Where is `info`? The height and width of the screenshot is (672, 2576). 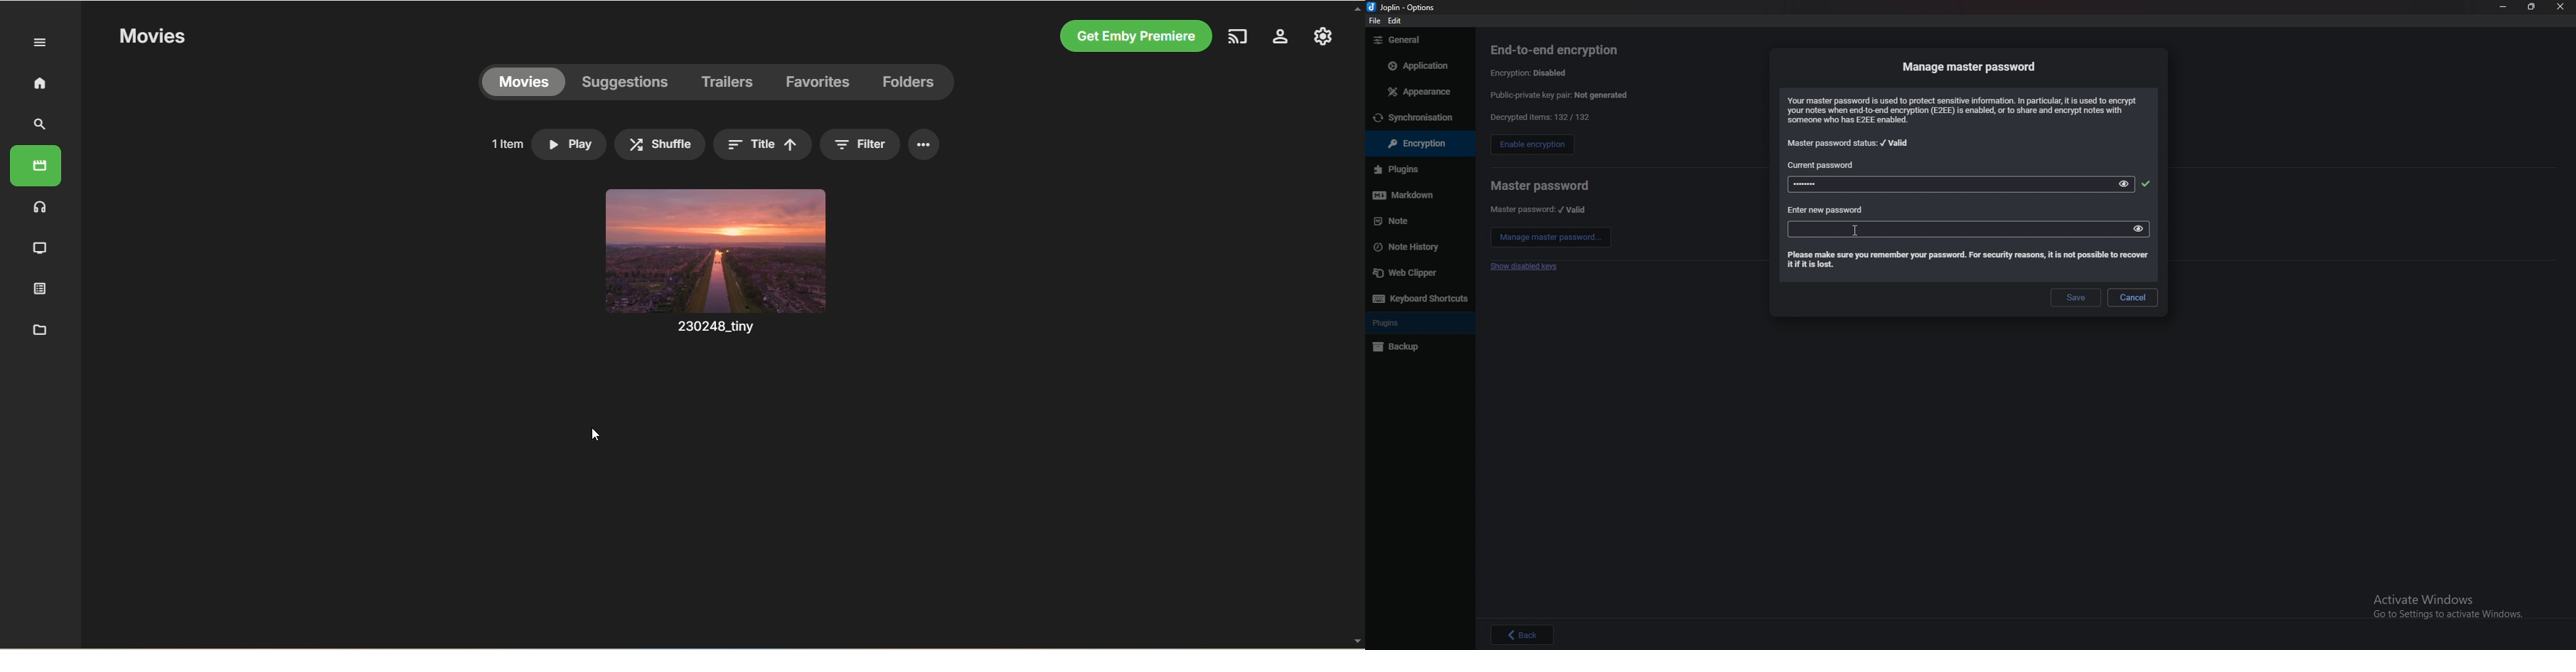
info is located at coordinates (1966, 261).